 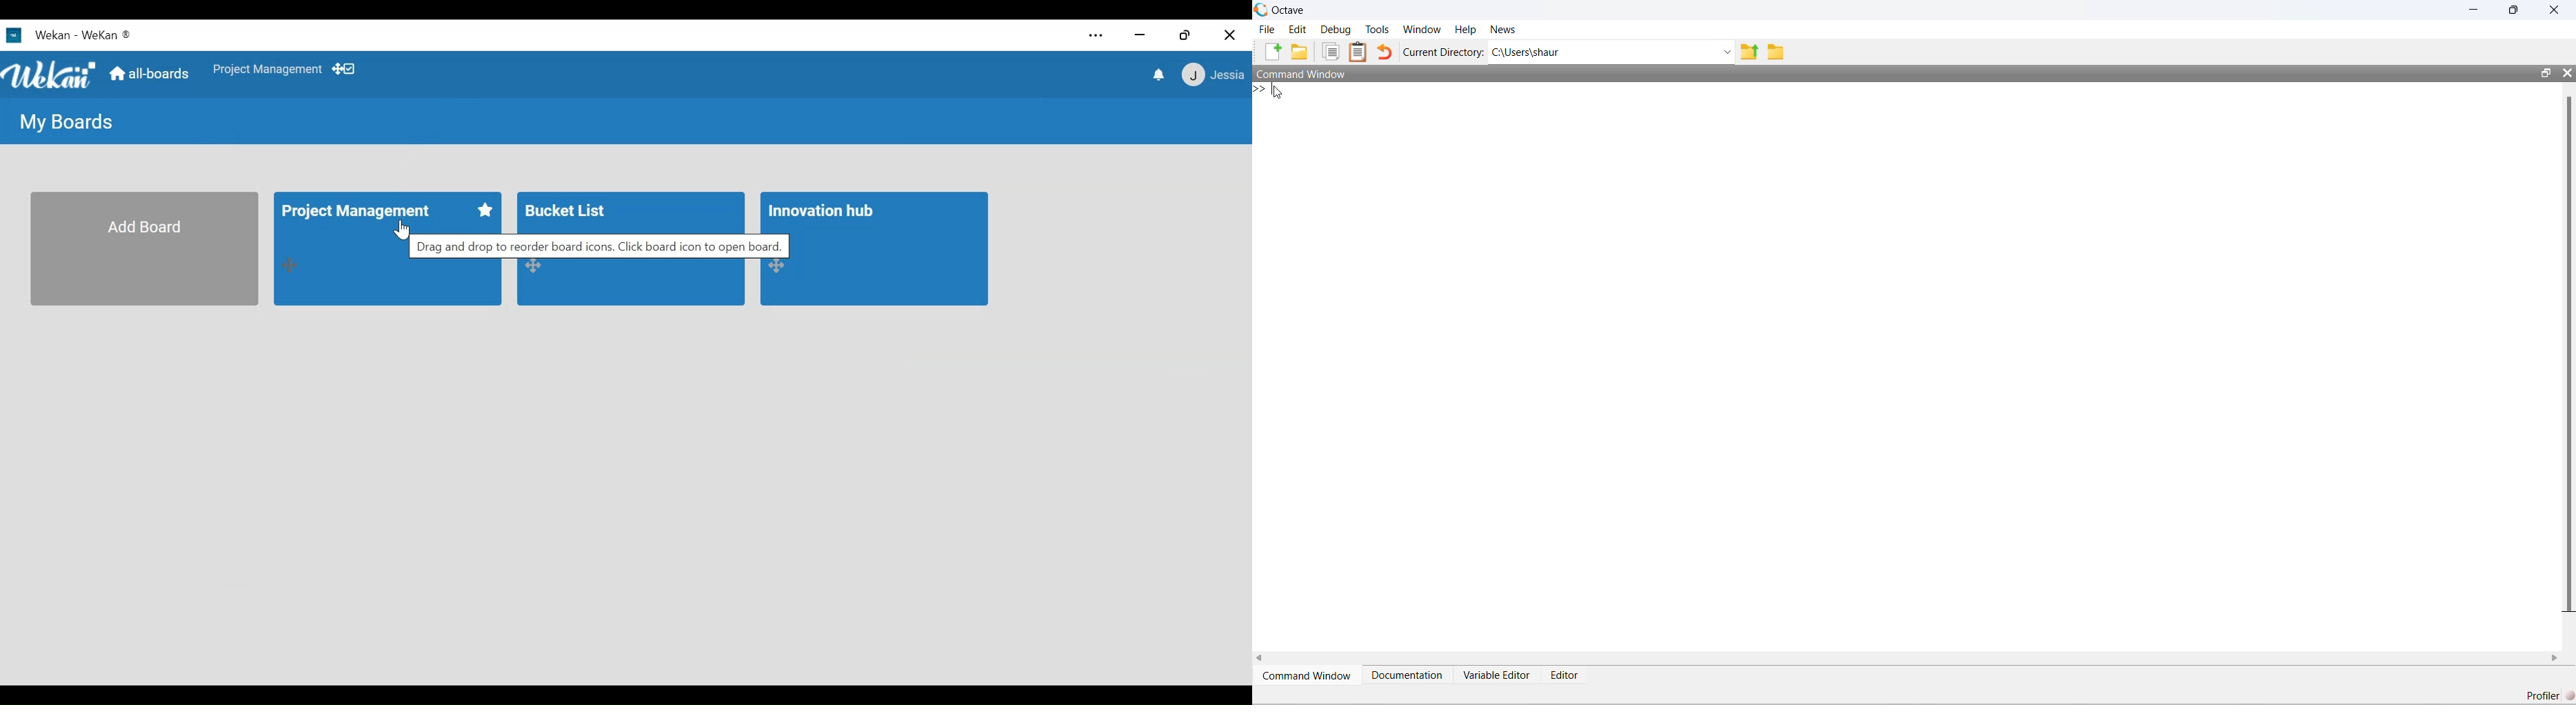 I want to click on Help, so click(x=1465, y=29).